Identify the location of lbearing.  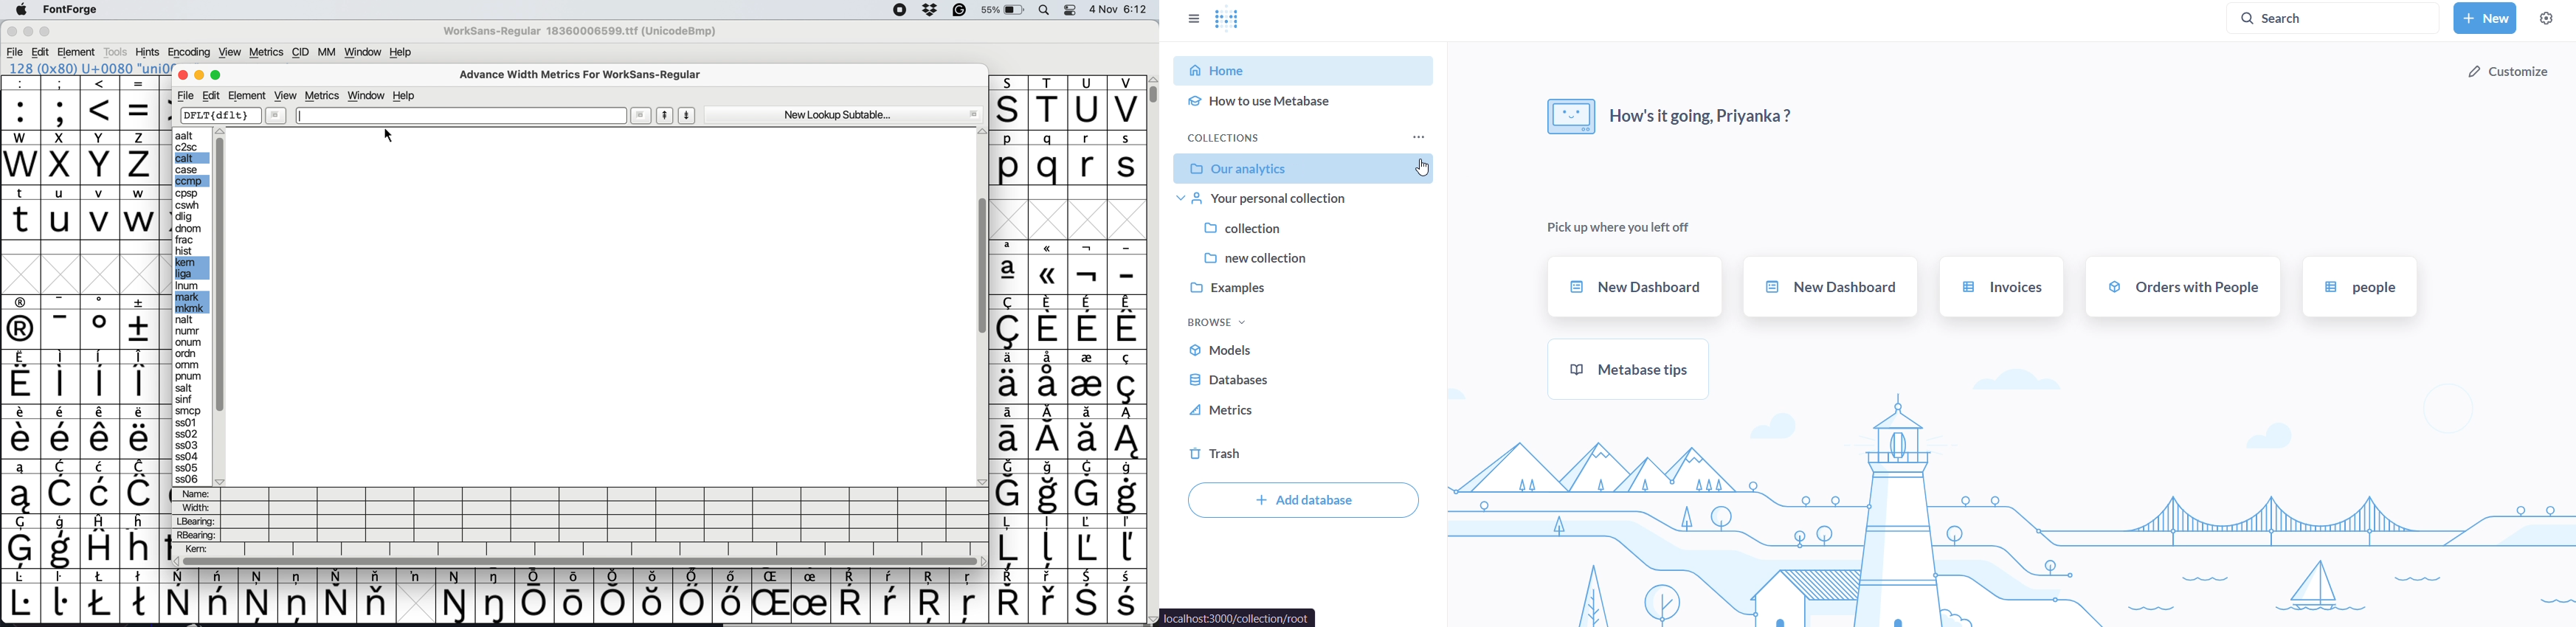
(194, 521).